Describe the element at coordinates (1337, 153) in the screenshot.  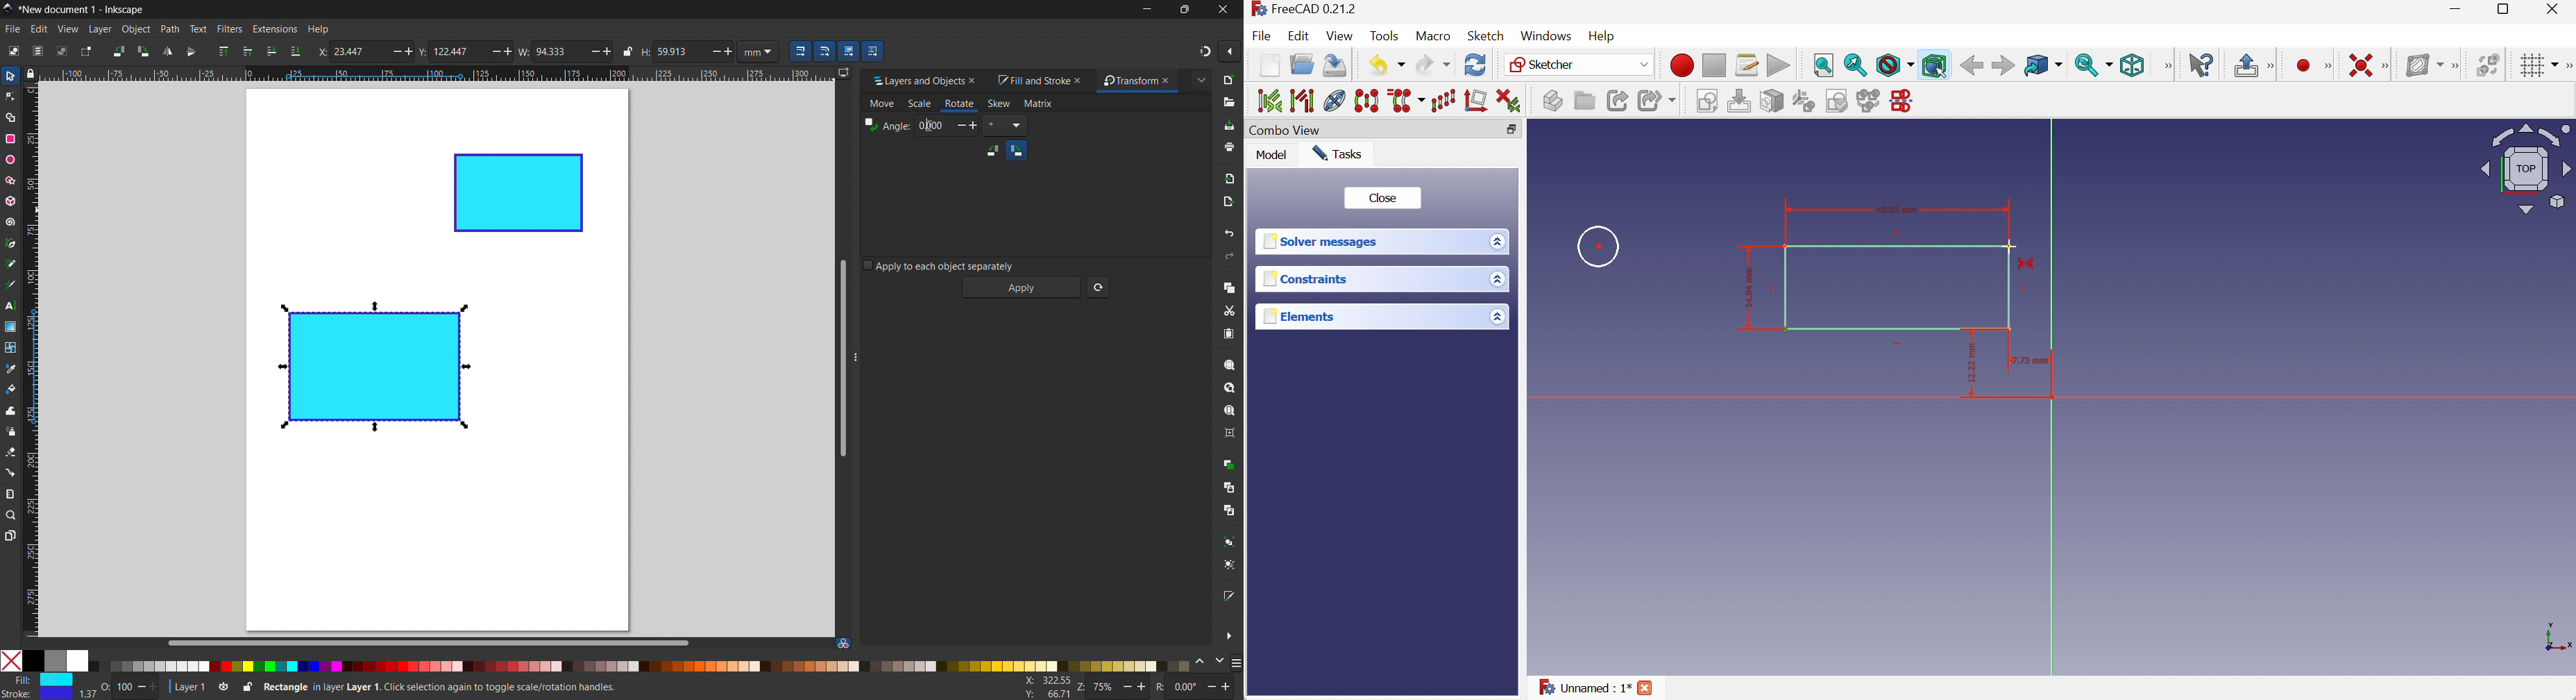
I see `Tasks` at that location.